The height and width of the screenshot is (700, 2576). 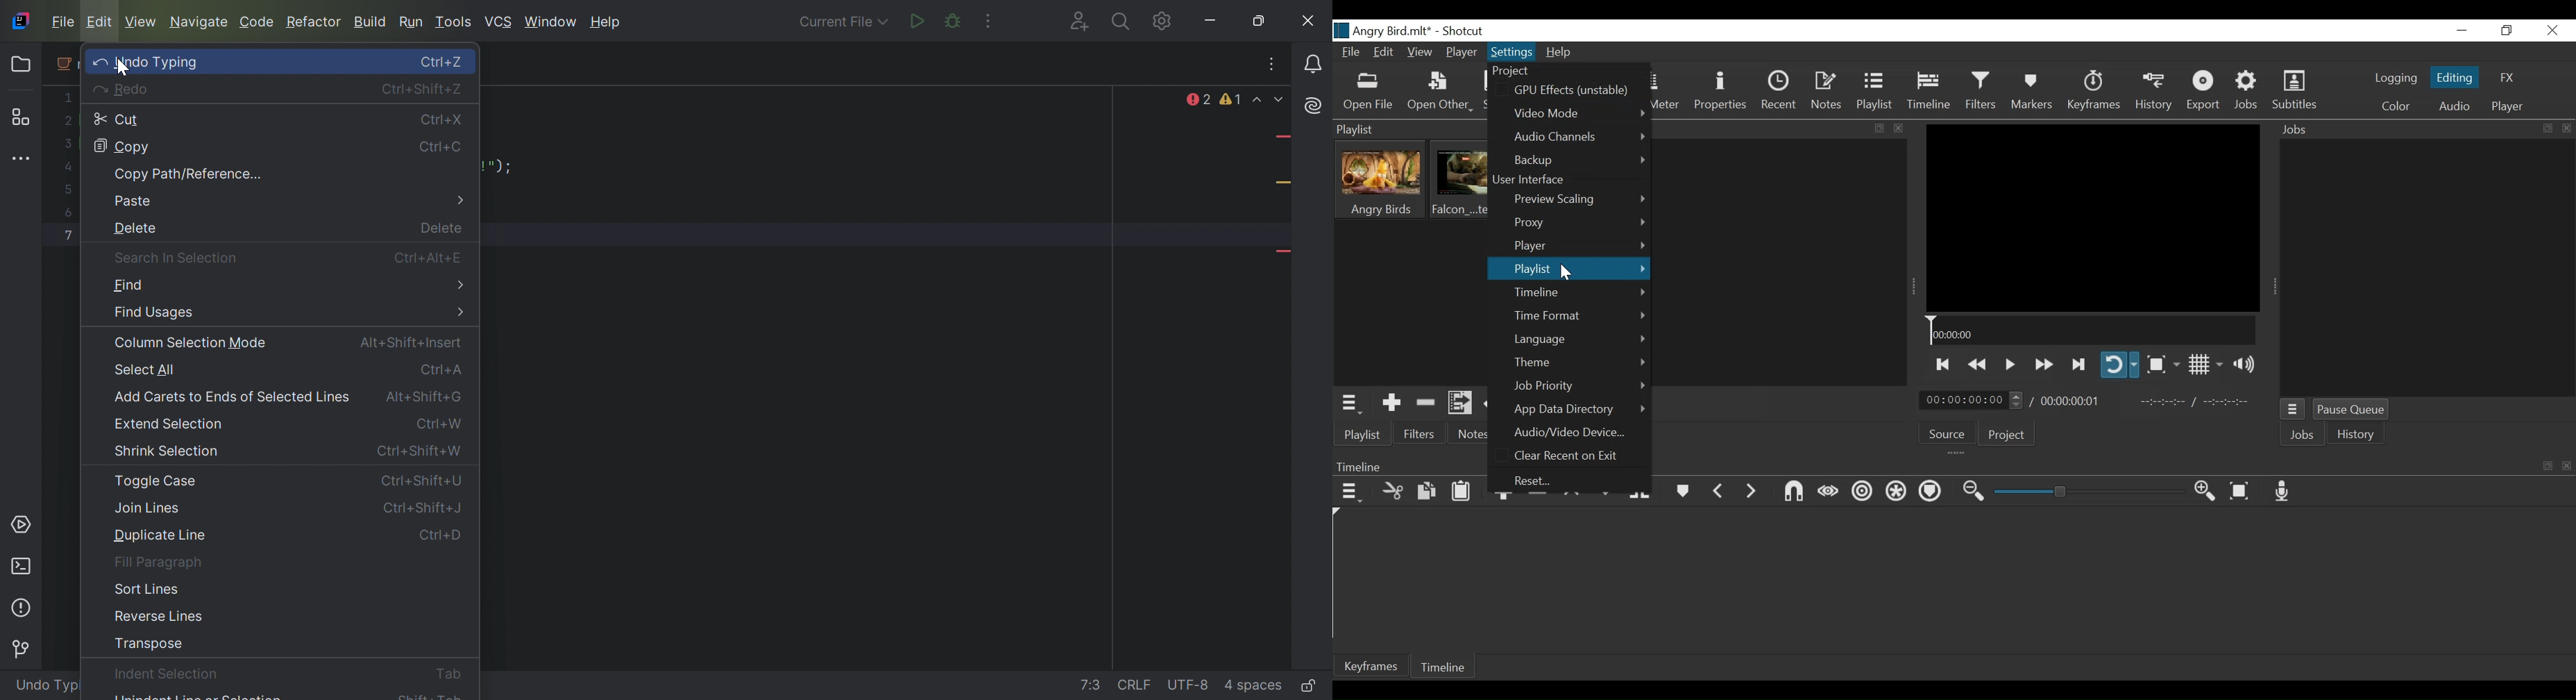 I want to click on Ctrl+Shift+U, so click(x=419, y=479).